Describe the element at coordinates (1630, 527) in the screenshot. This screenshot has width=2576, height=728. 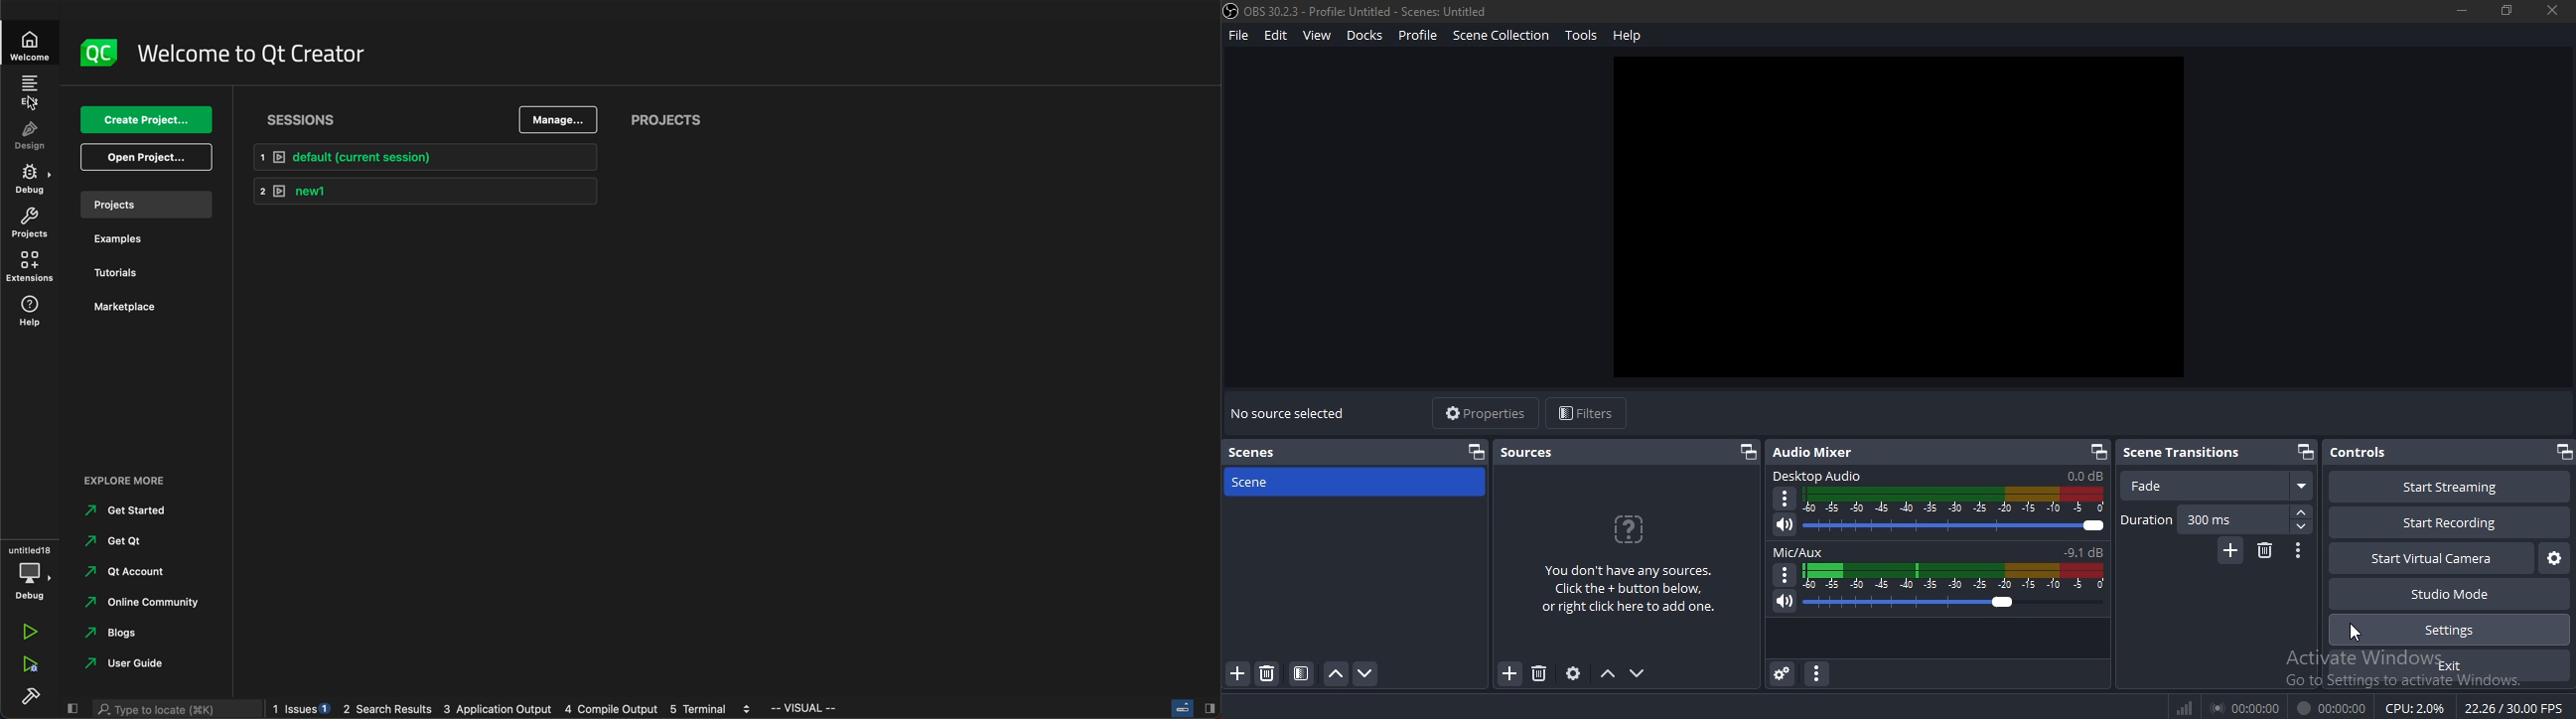
I see `icon` at that location.